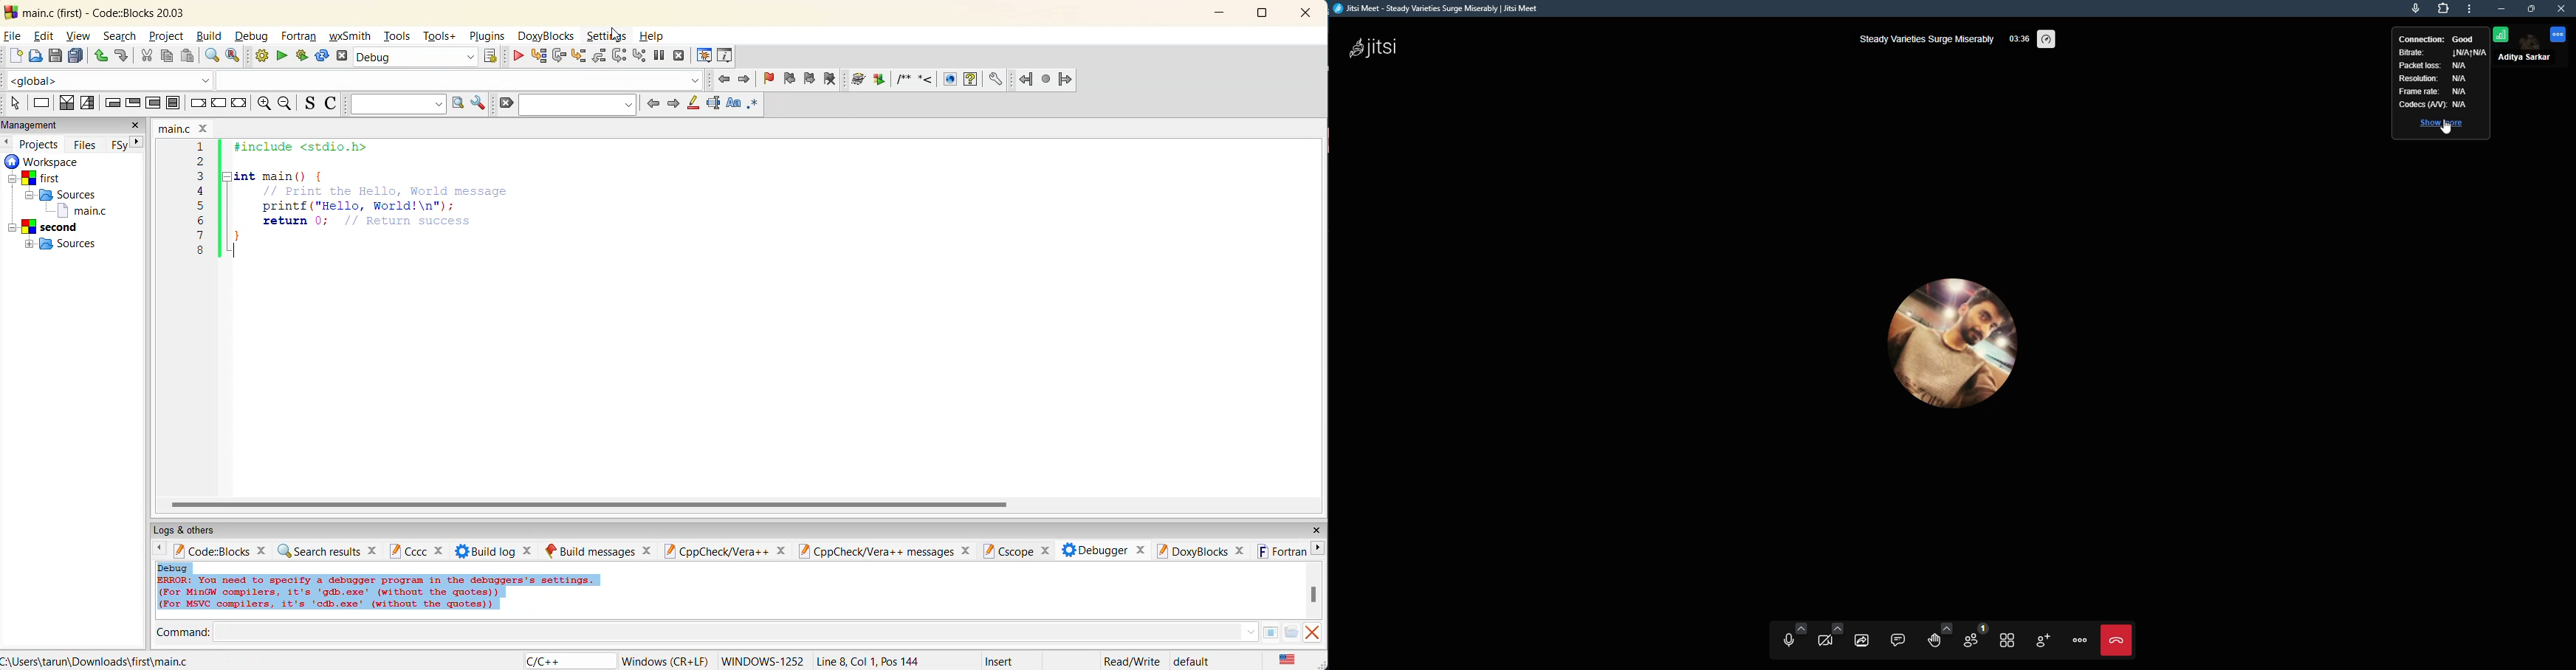  Describe the element at coordinates (2420, 38) in the screenshot. I see `connection` at that location.